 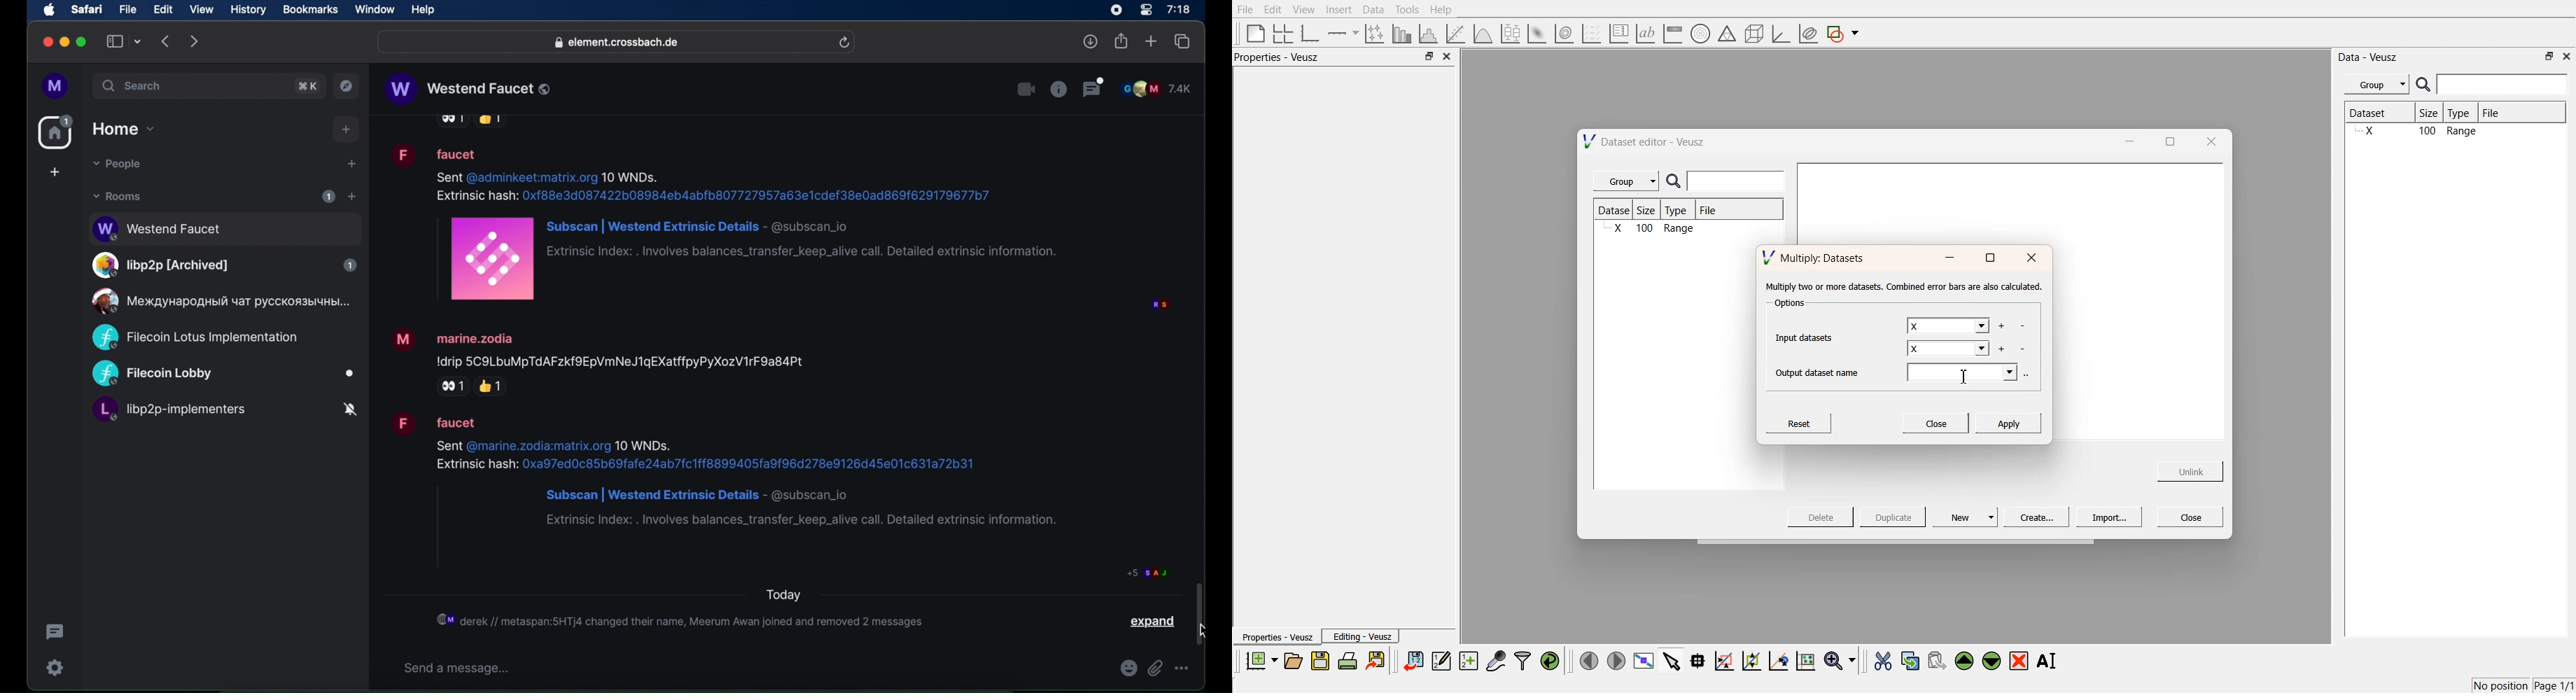 What do you see at coordinates (138, 41) in the screenshot?
I see `tab group picker` at bounding box center [138, 41].